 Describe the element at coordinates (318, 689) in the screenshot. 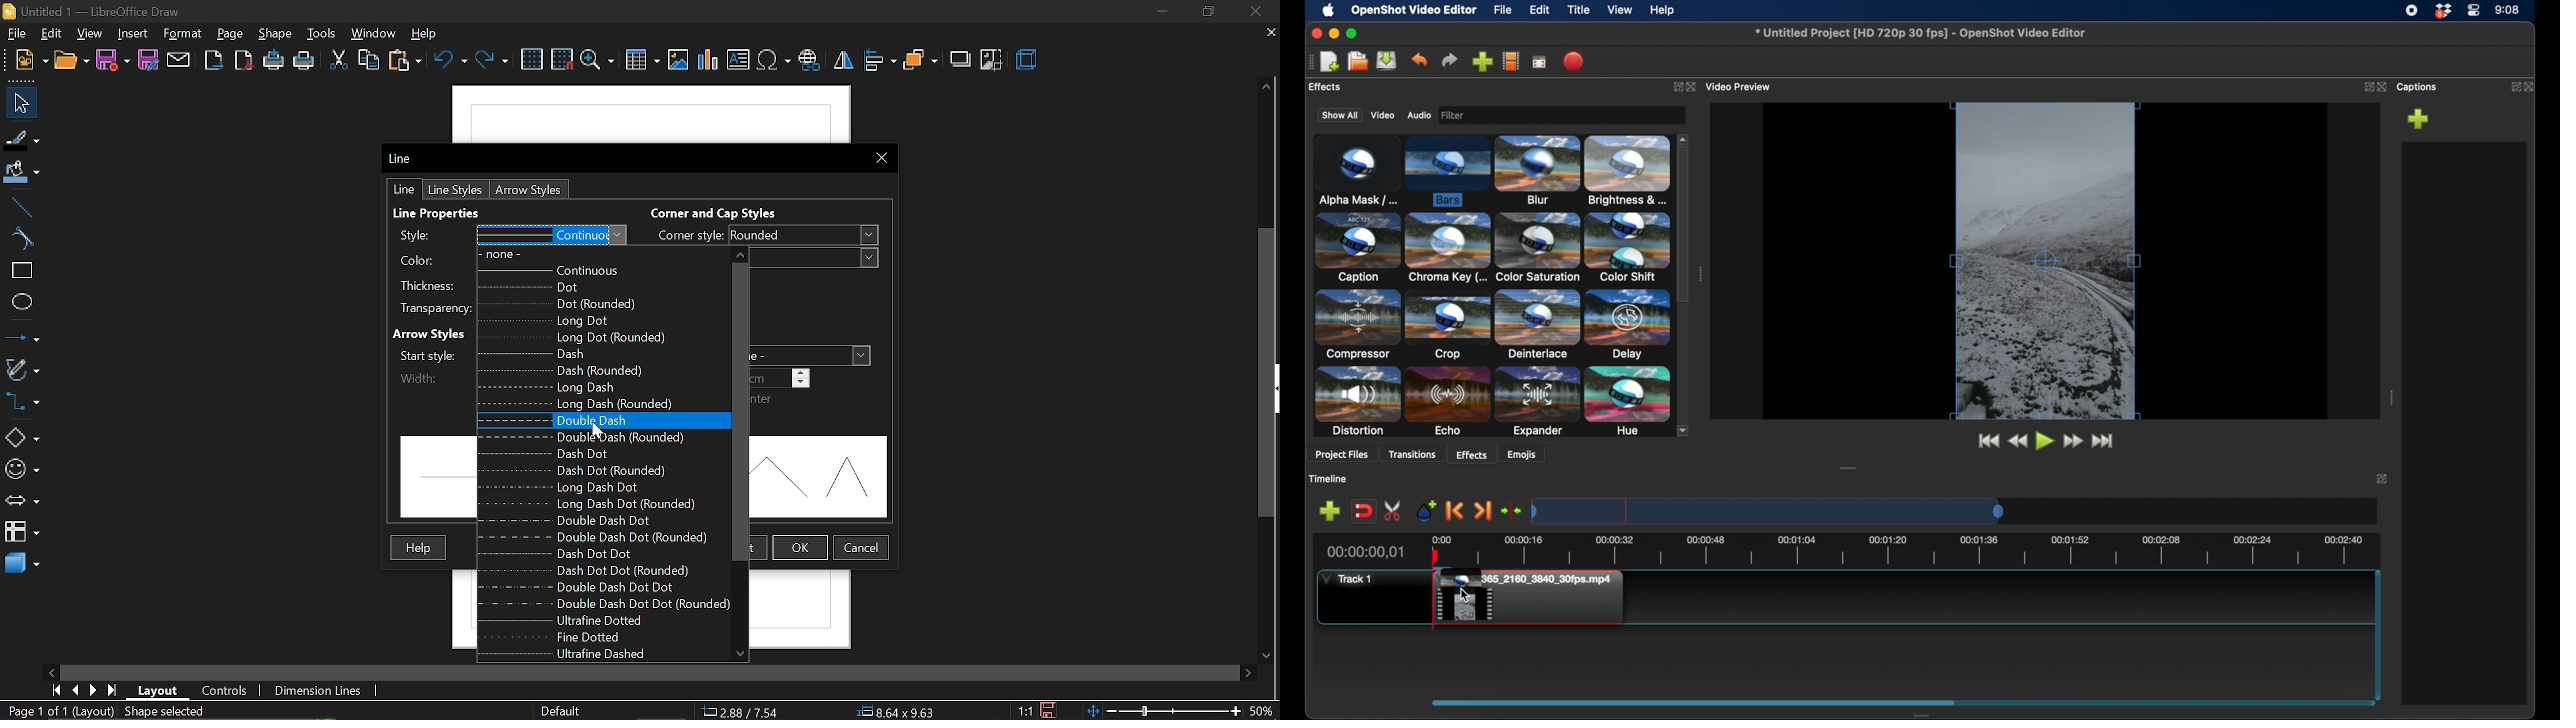

I see `dimension lines` at that location.